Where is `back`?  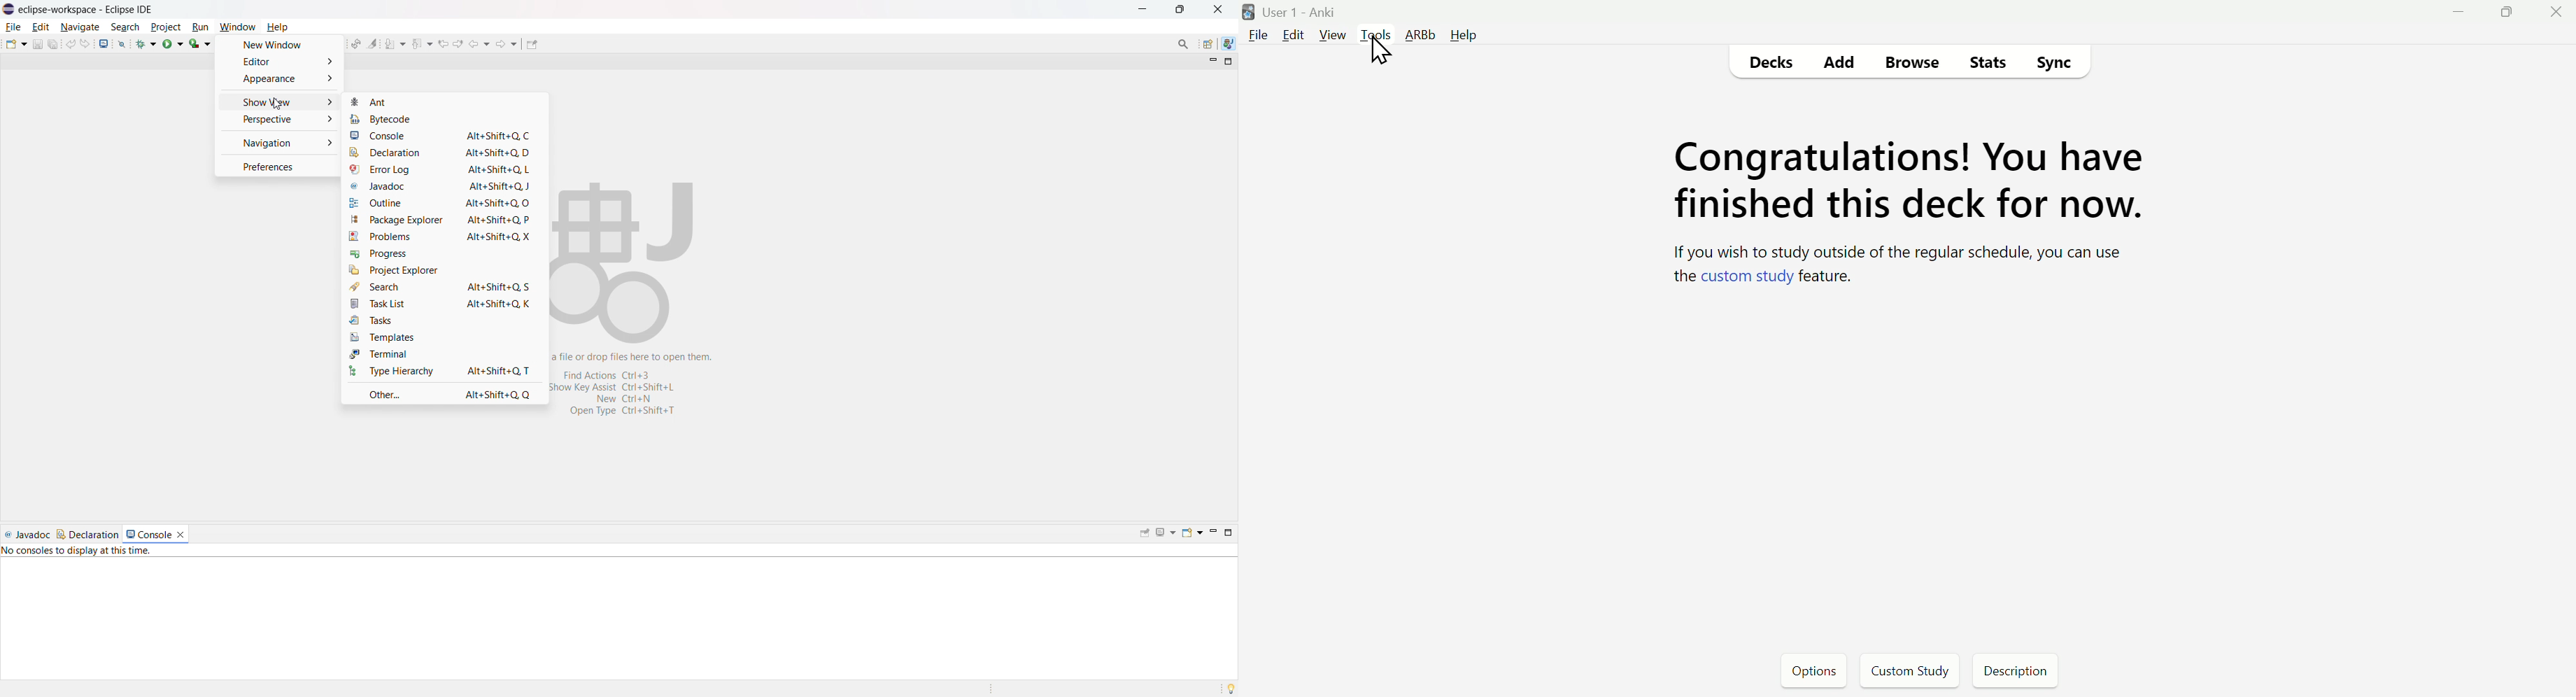
back is located at coordinates (481, 43).